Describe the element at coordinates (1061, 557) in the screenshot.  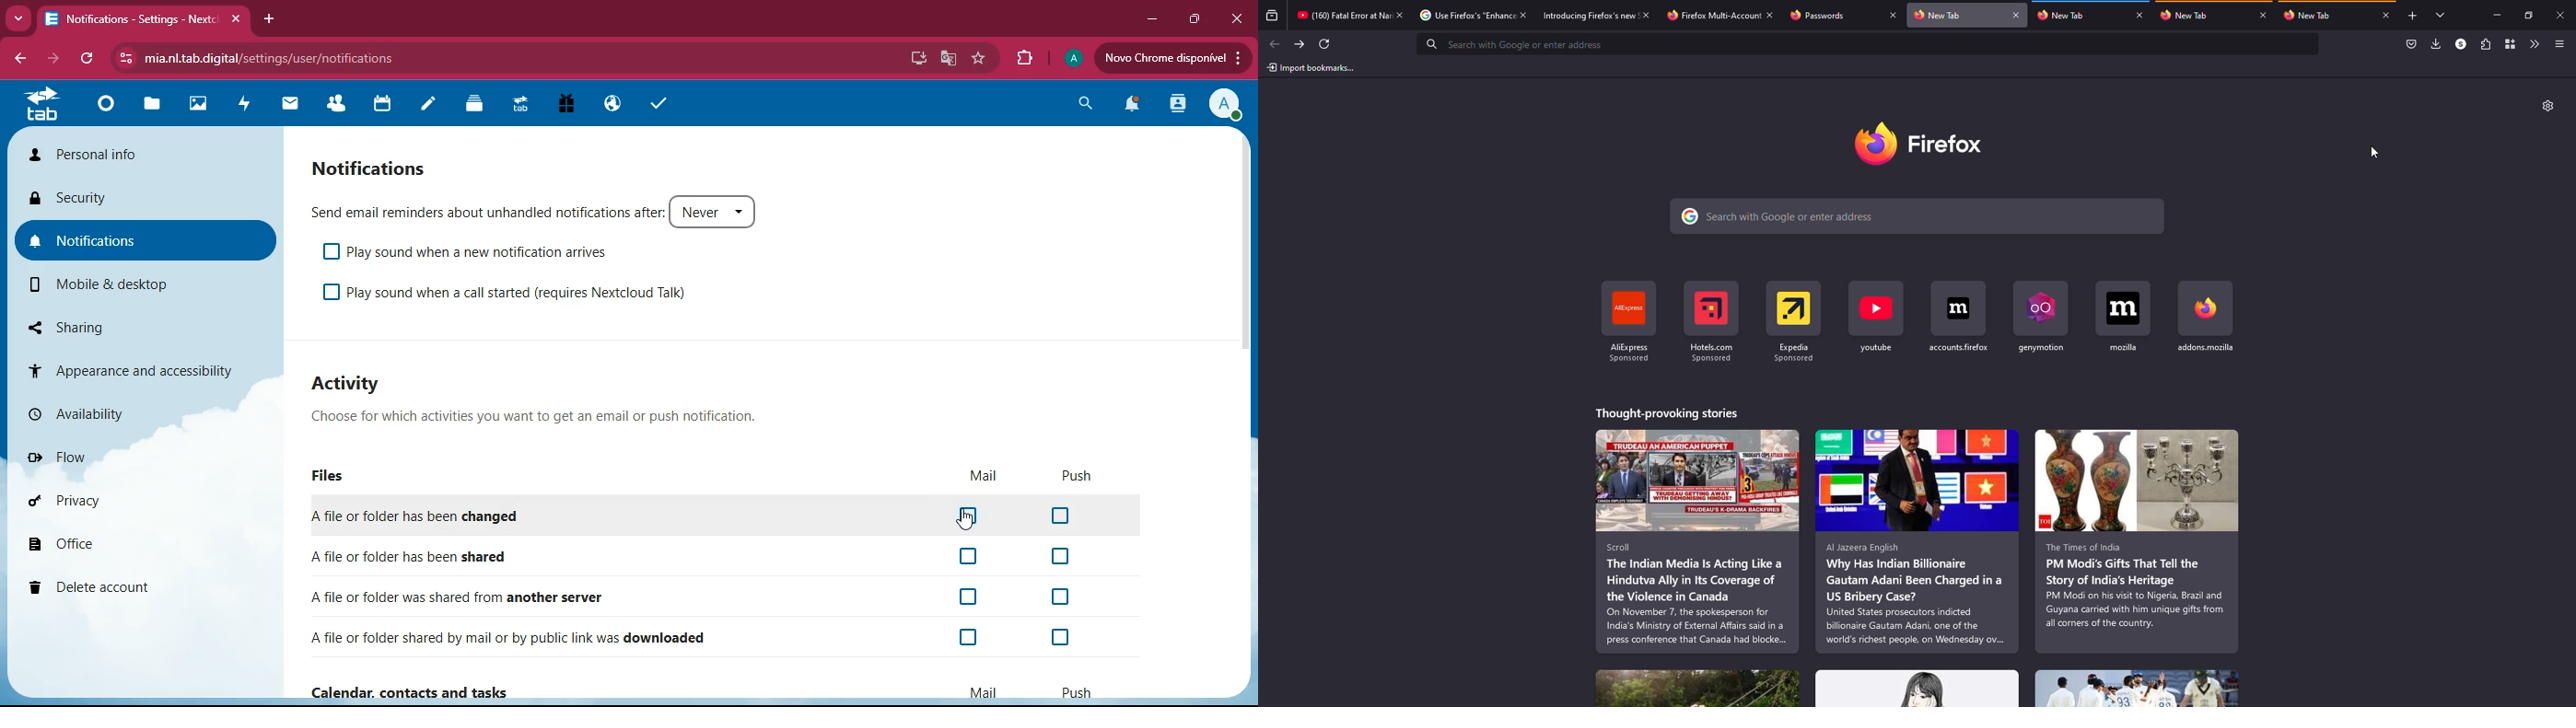
I see `off` at that location.